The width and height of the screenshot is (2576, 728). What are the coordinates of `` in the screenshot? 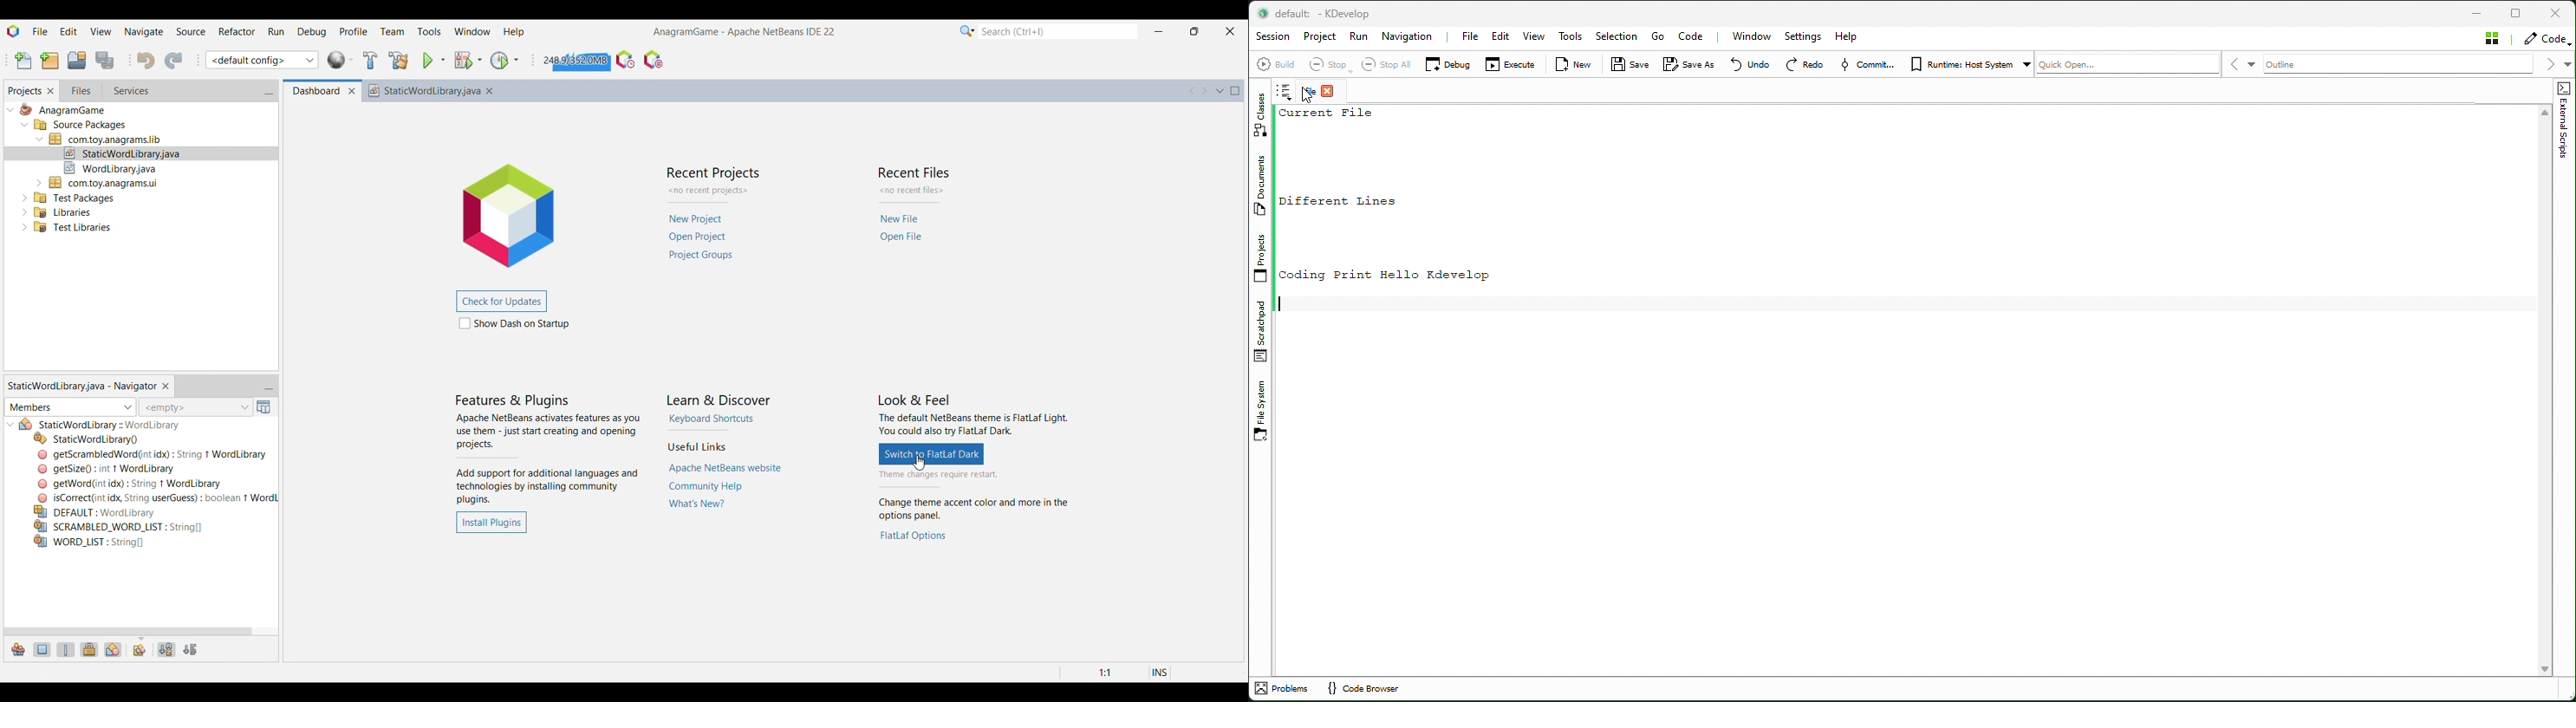 It's located at (109, 425).